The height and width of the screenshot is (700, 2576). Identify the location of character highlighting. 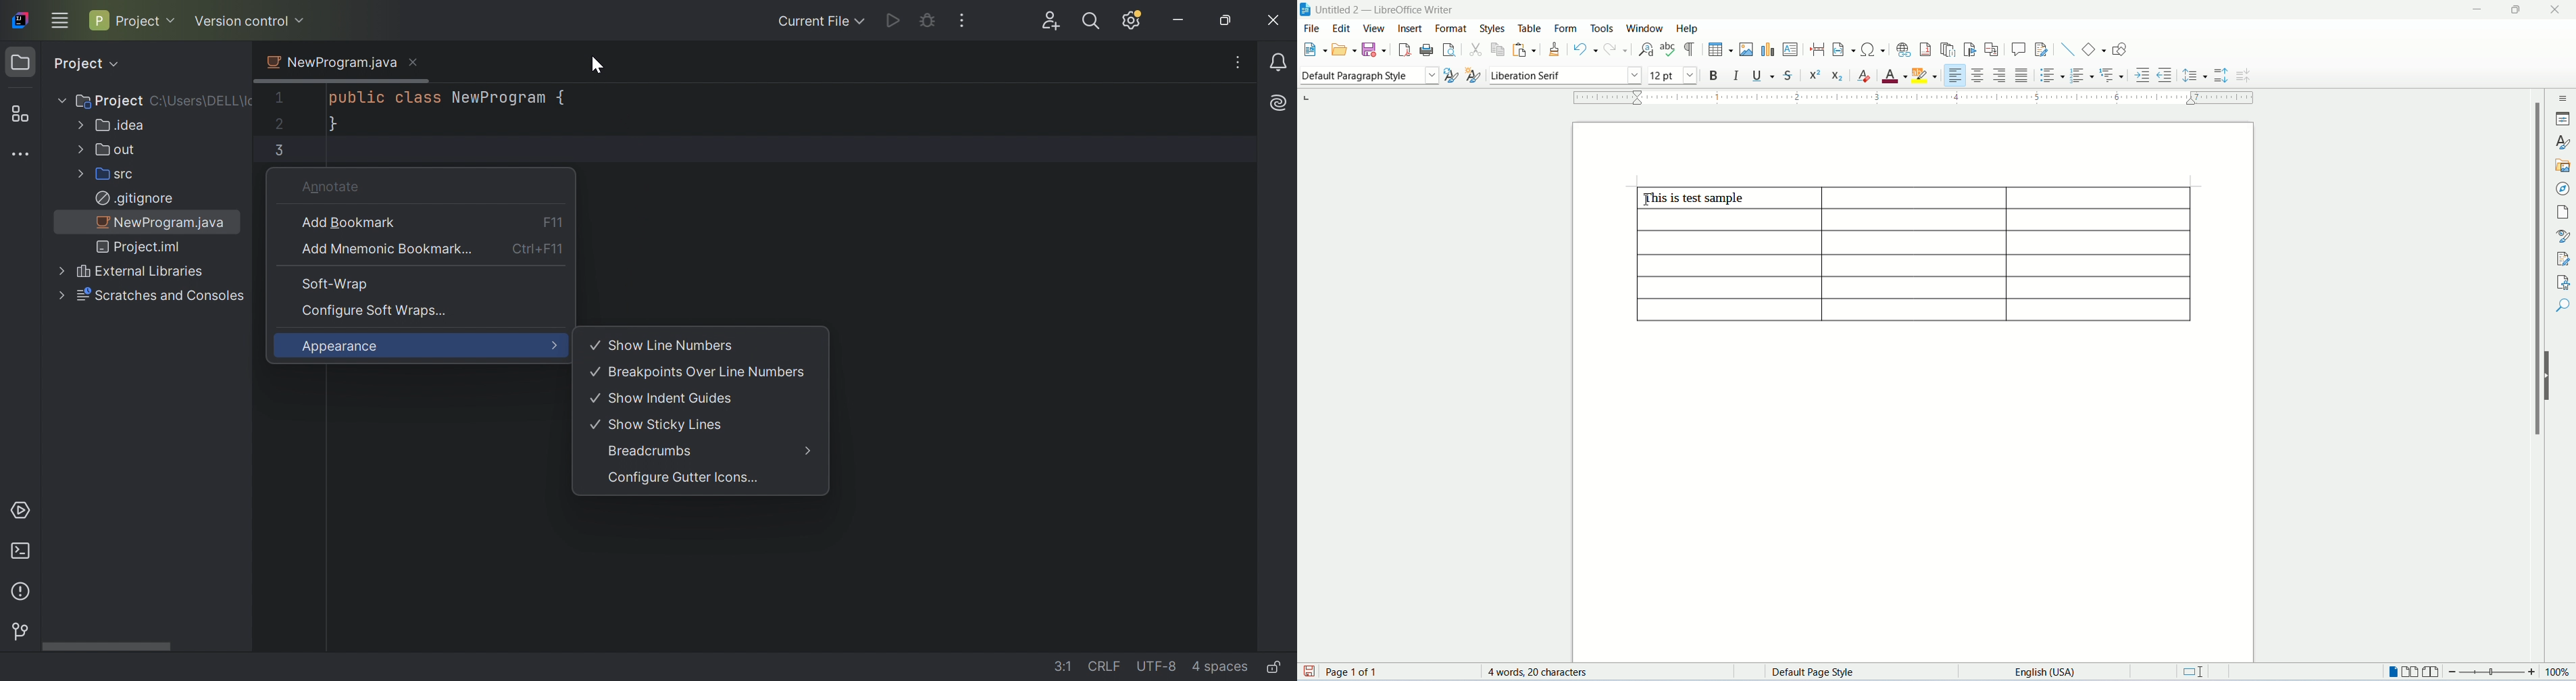
(1924, 75).